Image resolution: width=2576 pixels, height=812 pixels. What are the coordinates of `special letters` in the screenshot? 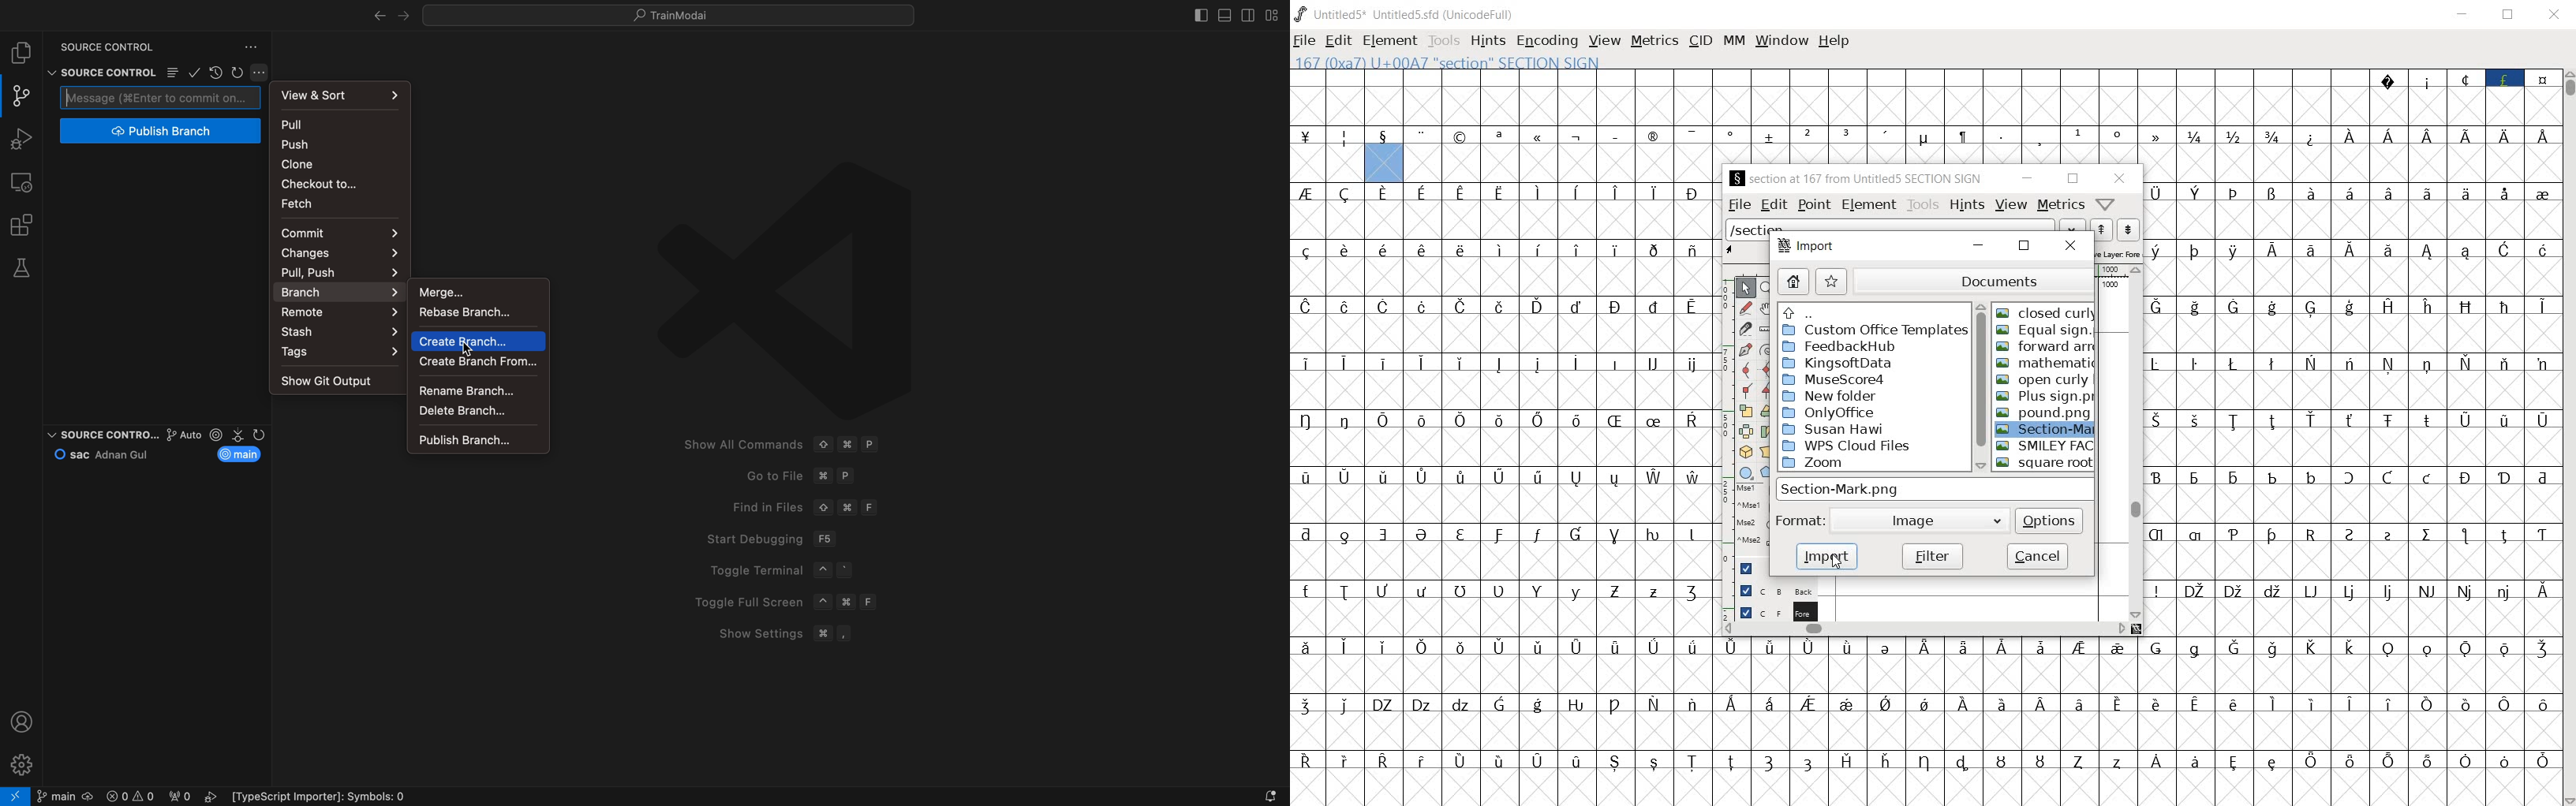 It's located at (1502, 477).